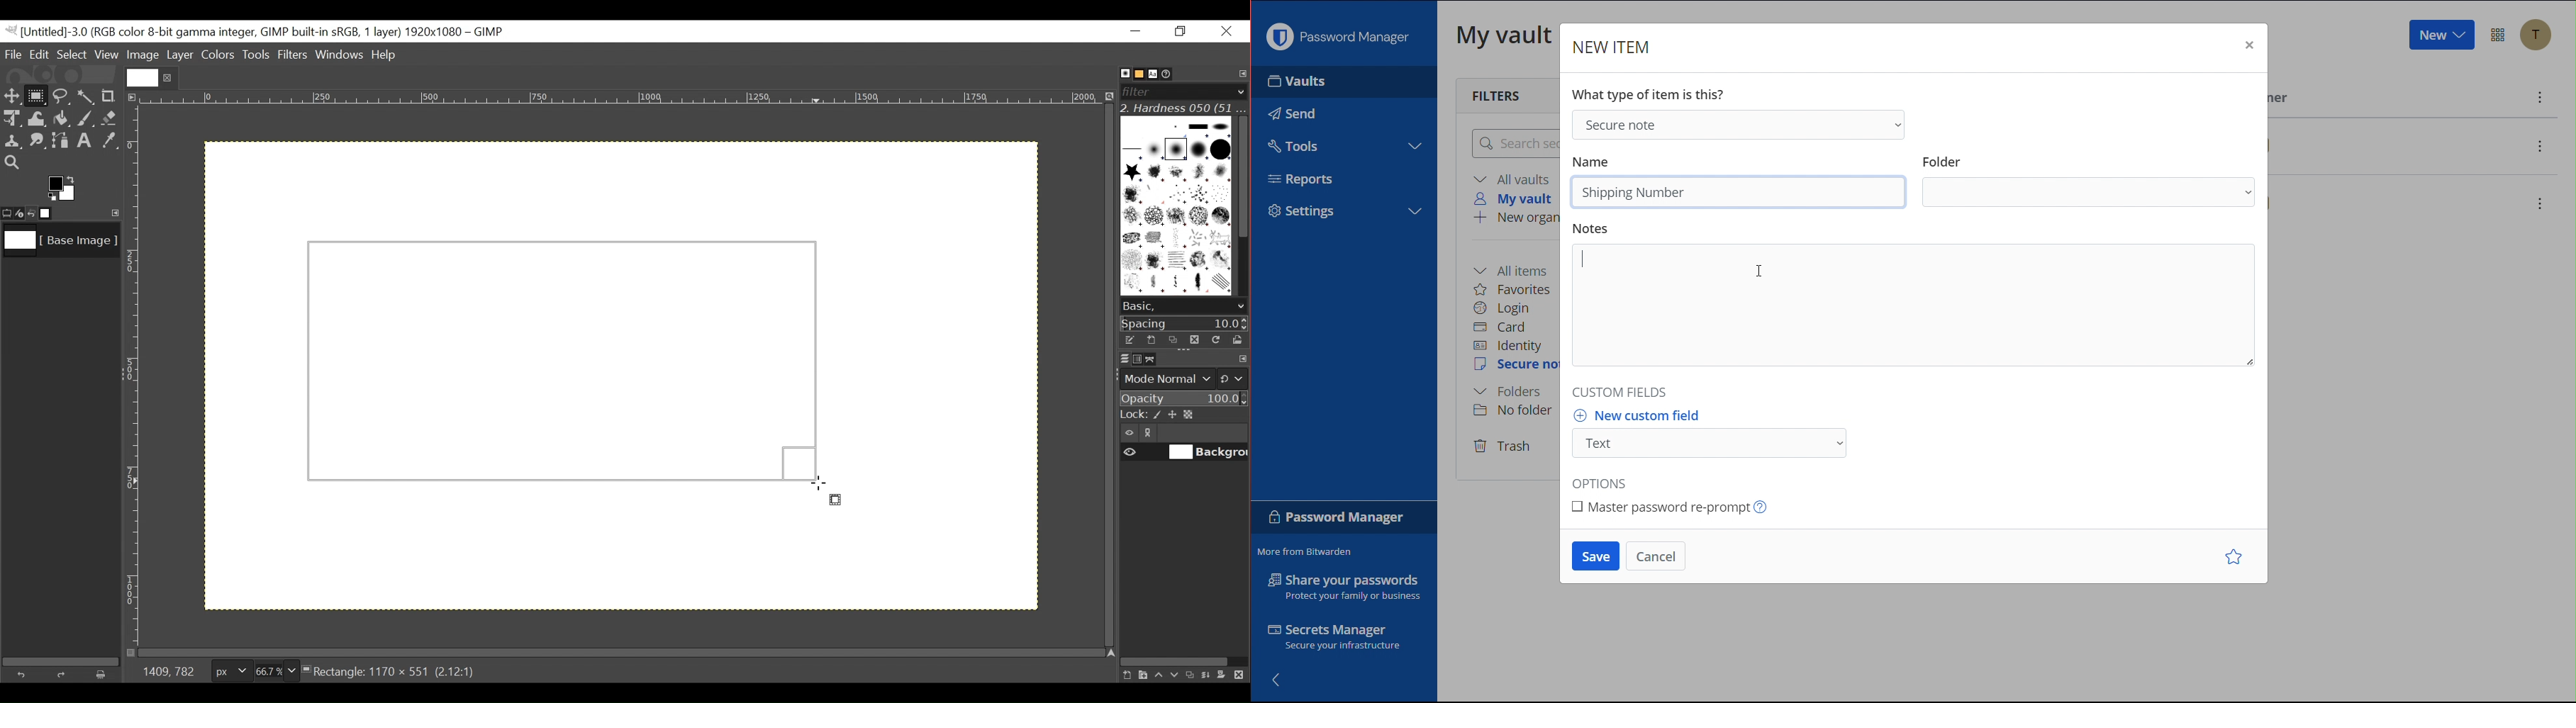 The height and width of the screenshot is (728, 2576). What do you see at coordinates (1341, 587) in the screenshot?
I see `Share your passwords` at bounding box center [1341, 587].